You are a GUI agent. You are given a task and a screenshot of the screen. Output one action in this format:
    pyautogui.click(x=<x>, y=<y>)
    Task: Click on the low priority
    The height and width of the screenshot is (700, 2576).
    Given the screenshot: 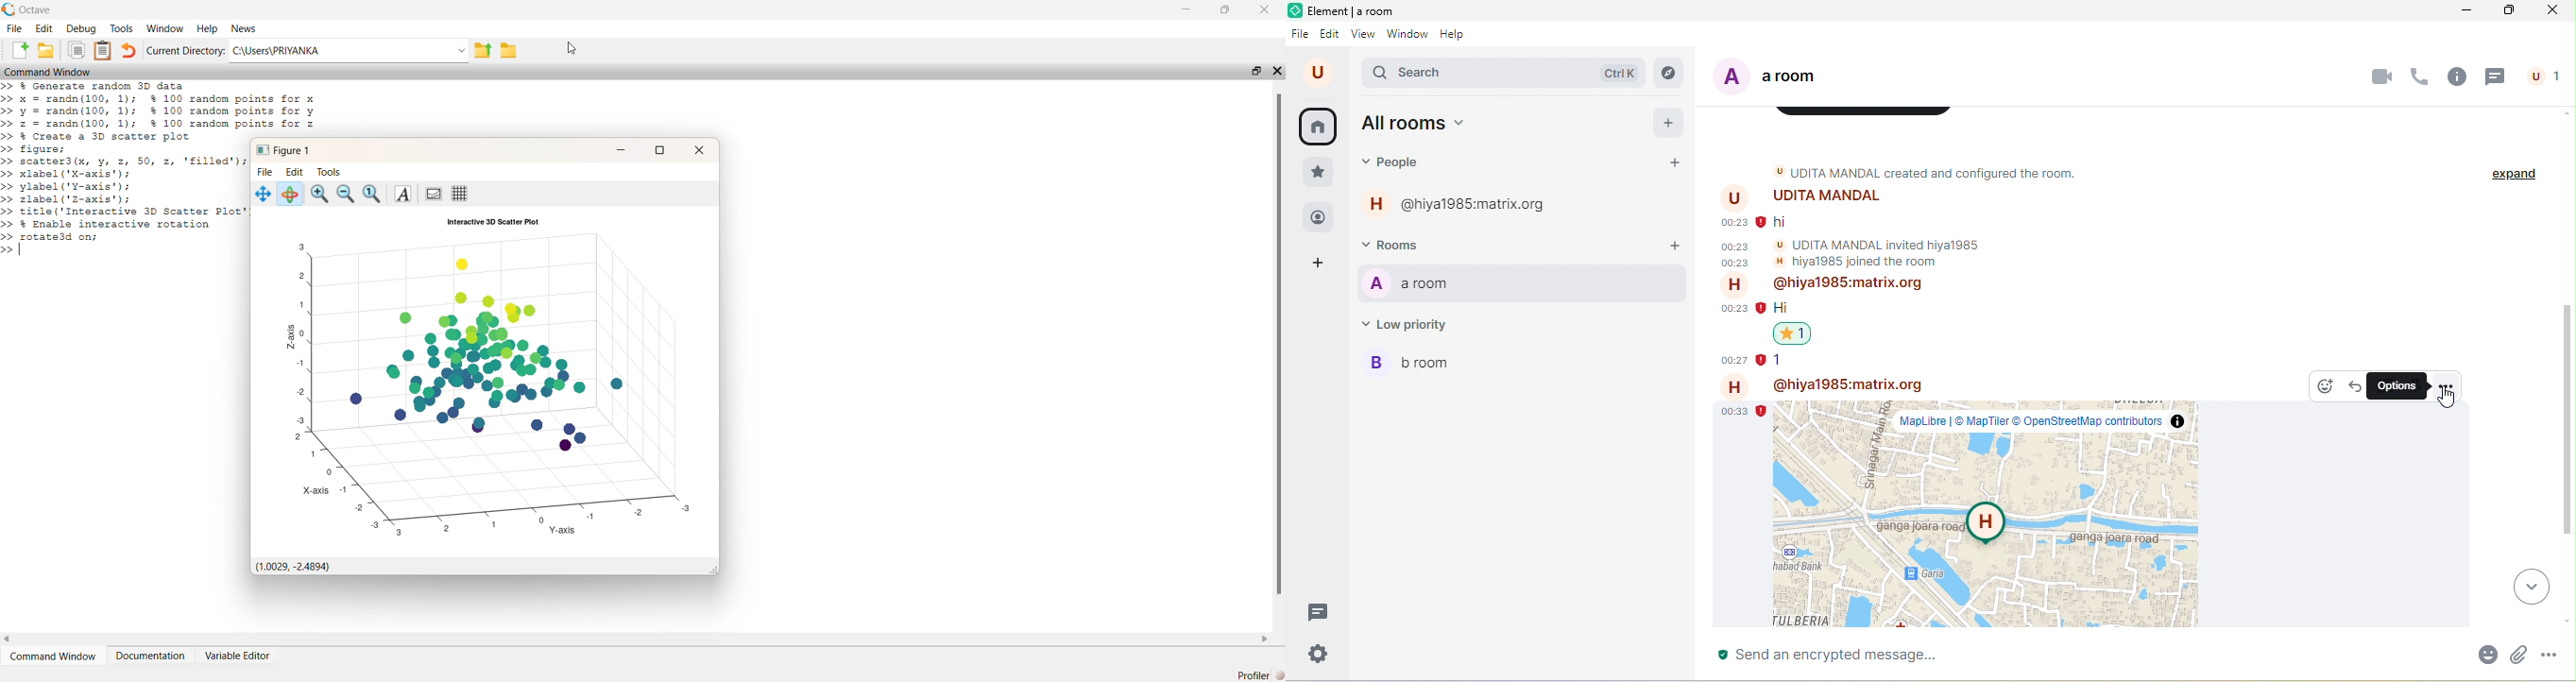 What is the action you would take?
    pyautogui.click(x=1415, y=324)
    